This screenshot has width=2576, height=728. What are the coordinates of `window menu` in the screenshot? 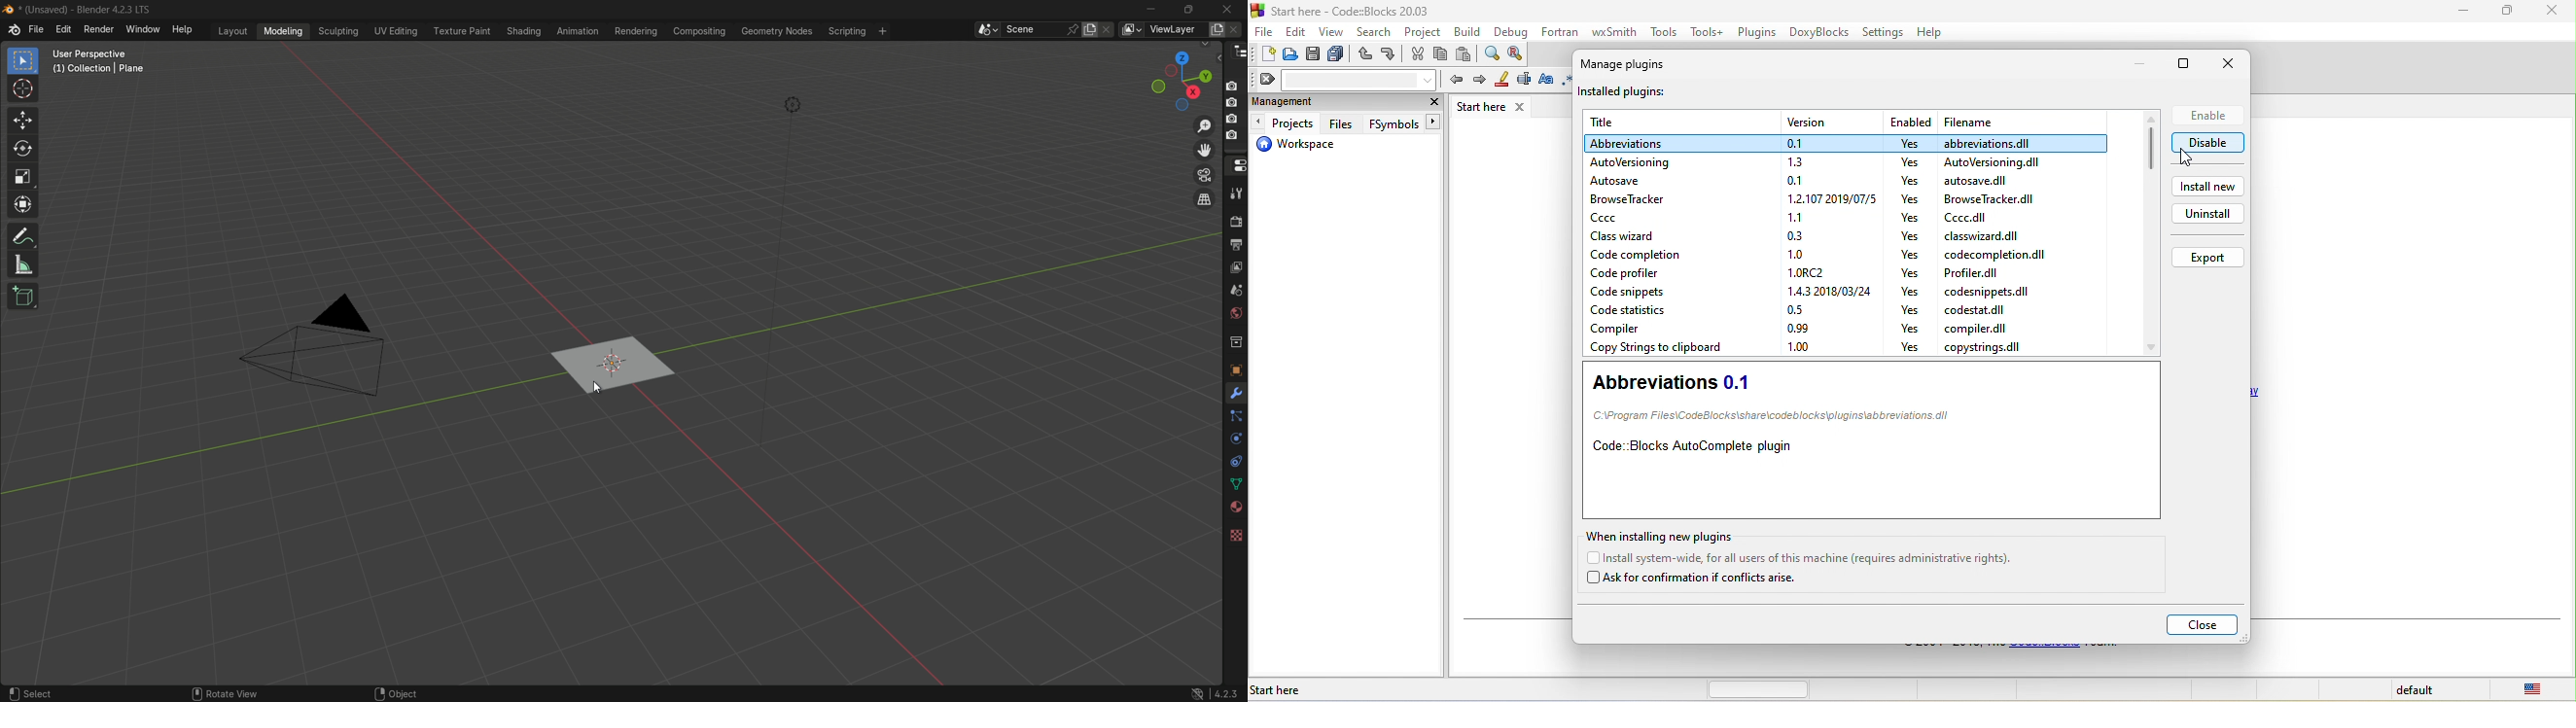 It's located at (142, 29).